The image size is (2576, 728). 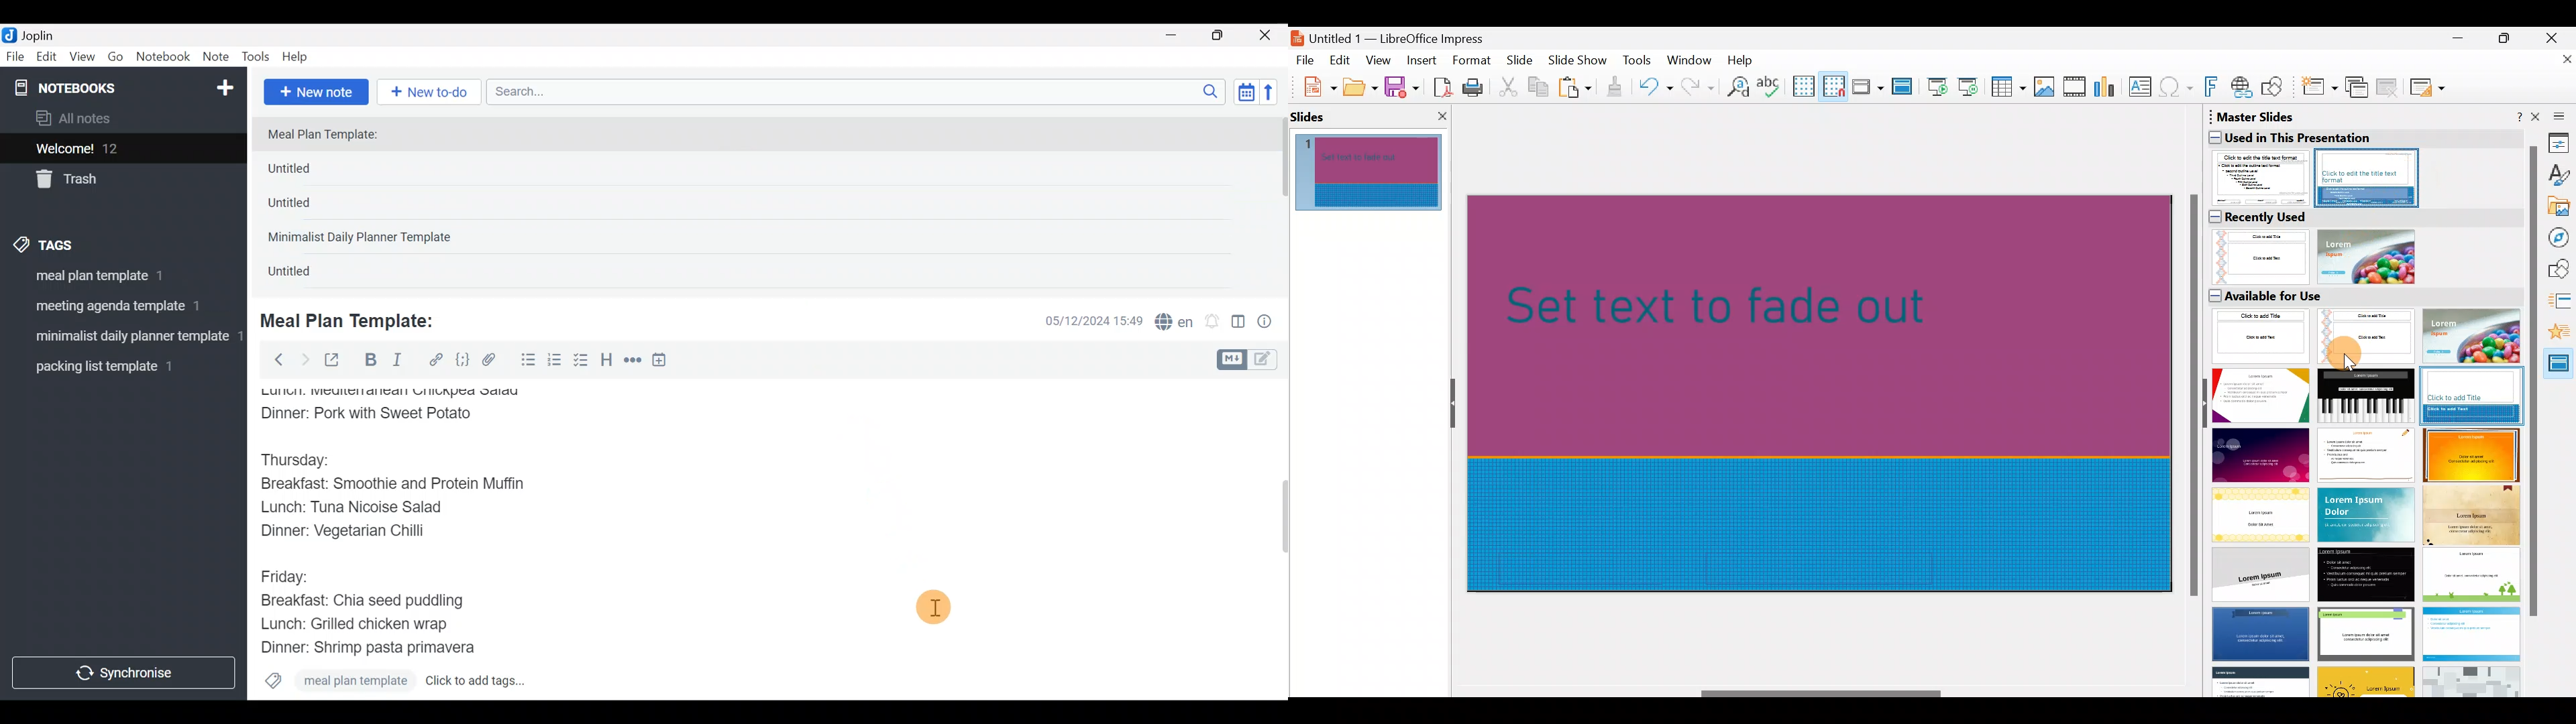 I want to click on Insert hyperlink, so click(x=2243, y=86).